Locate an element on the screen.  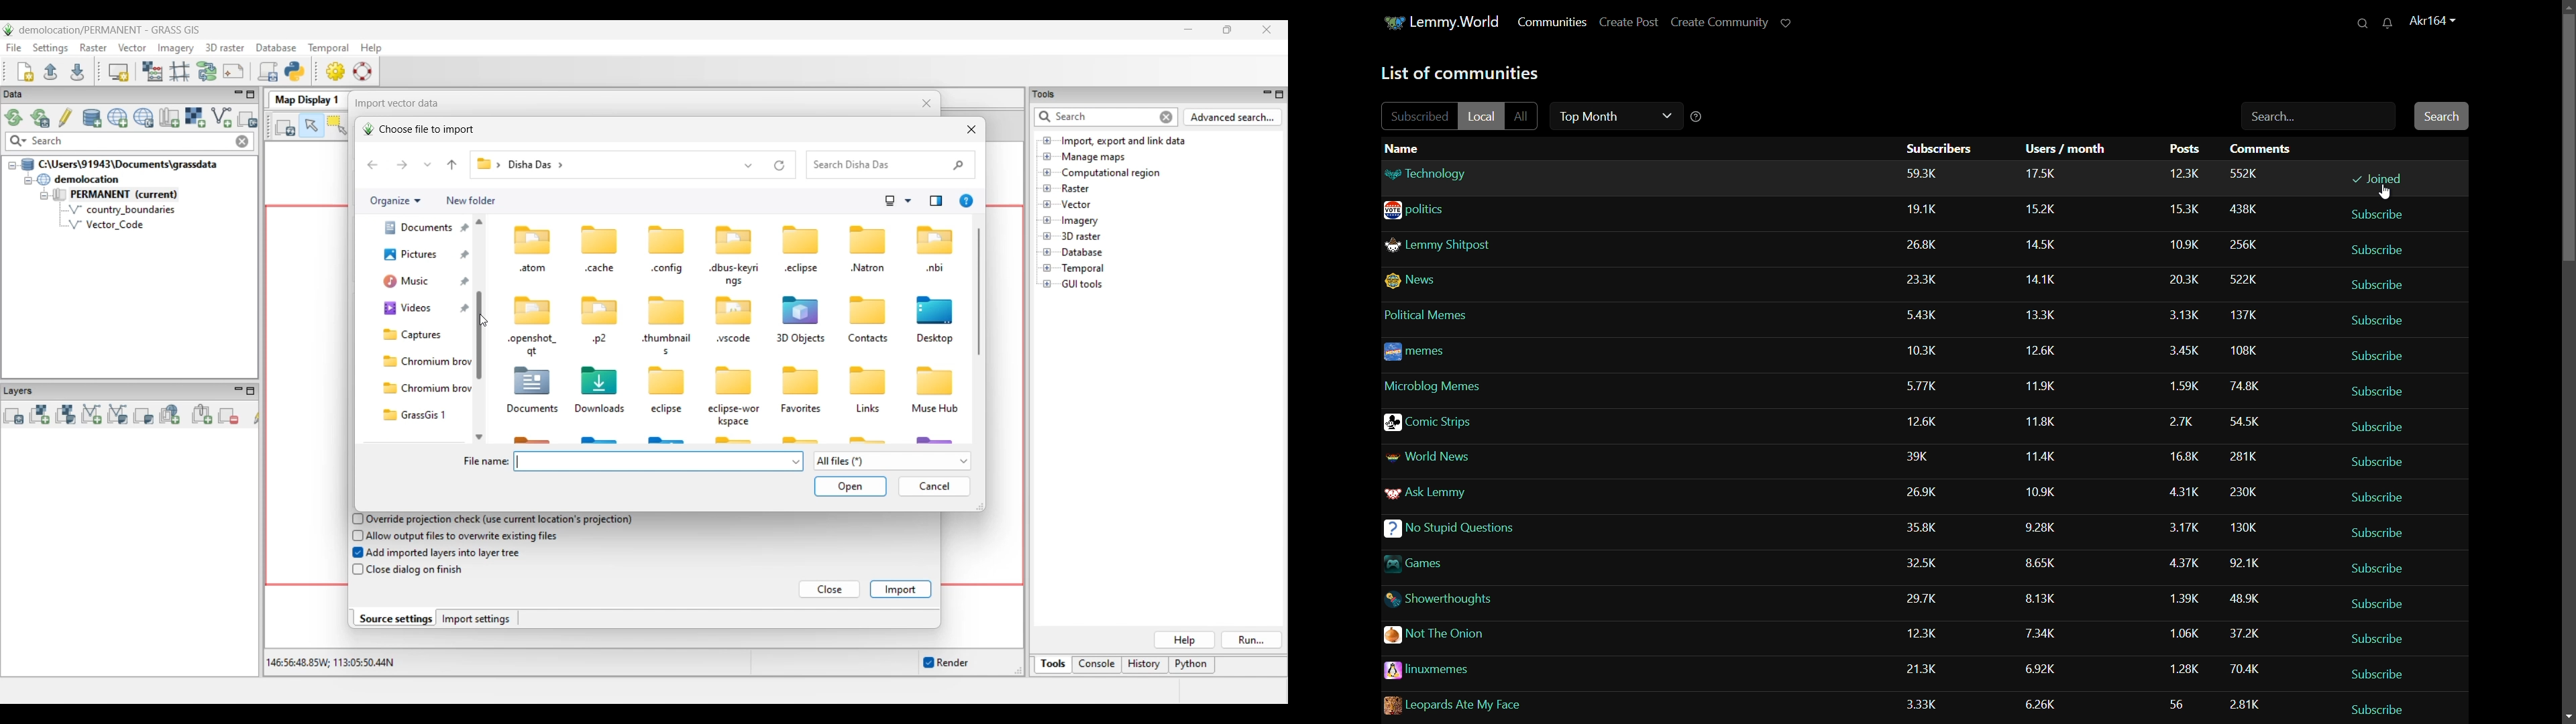
communities name is located at coordinates (1556, 704).